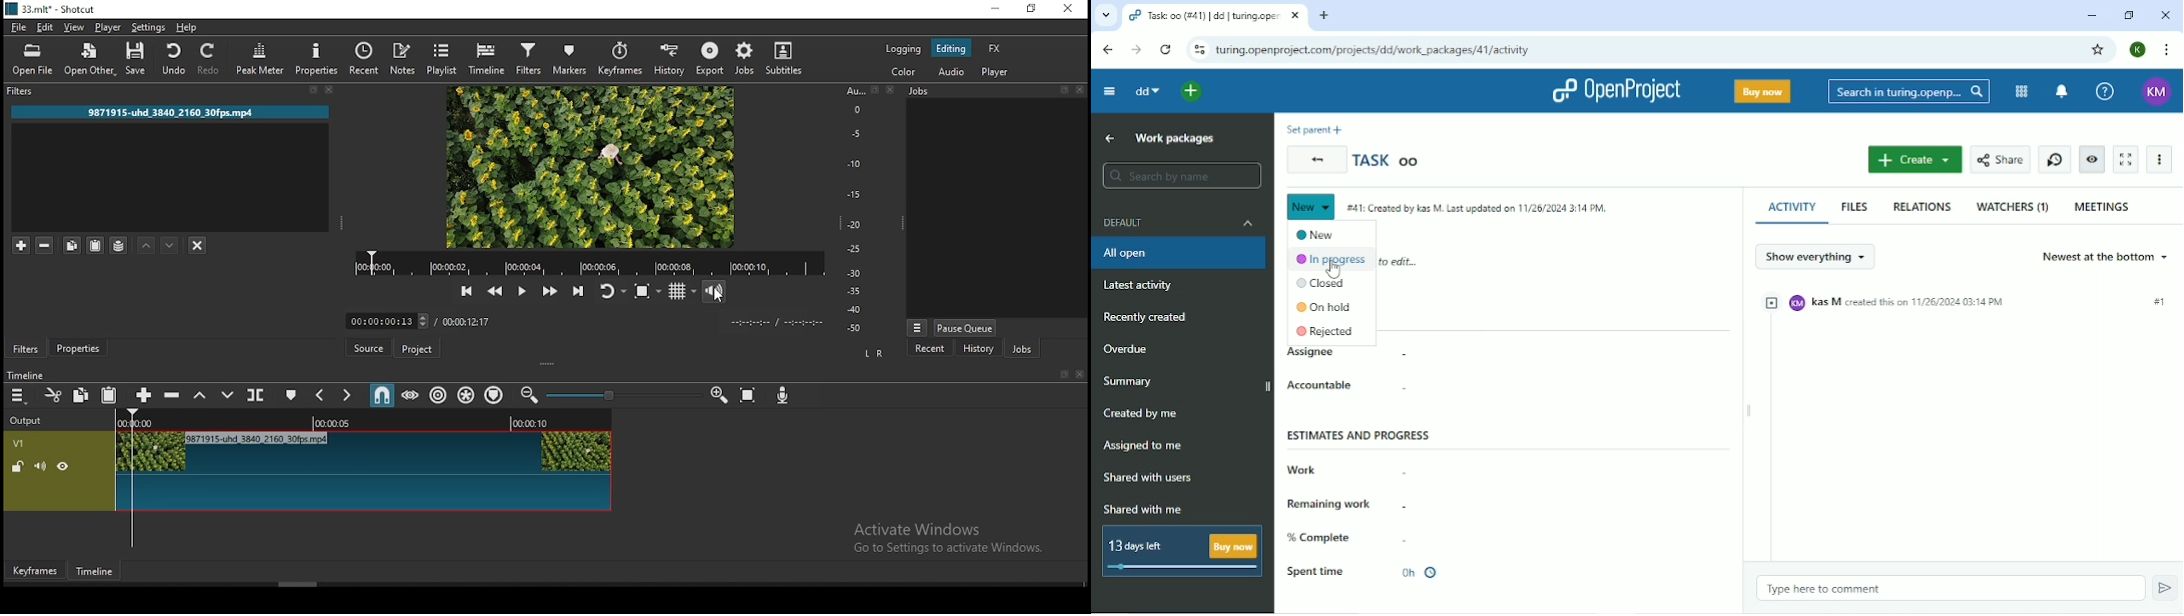  Describe the element at coordinates (362, 422) in the screenshot. I see `Timeline Track` at that location.